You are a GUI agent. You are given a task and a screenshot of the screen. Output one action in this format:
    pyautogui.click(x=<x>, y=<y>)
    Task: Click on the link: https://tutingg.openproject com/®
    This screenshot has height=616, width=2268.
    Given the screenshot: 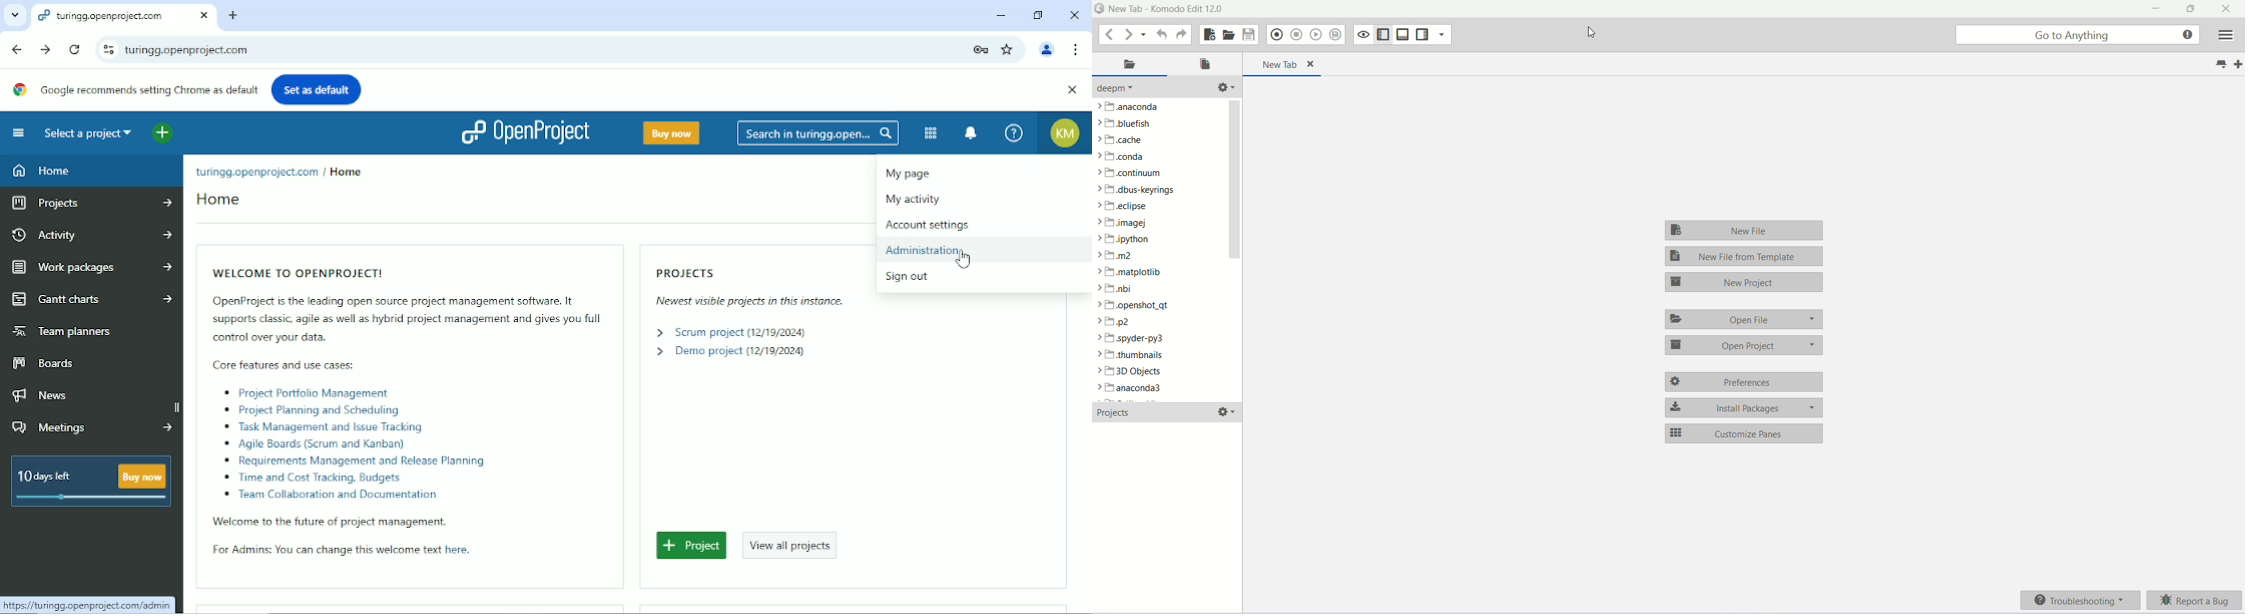 What is the action you would take?
    pyautogui.click(x=87, y=605)
    